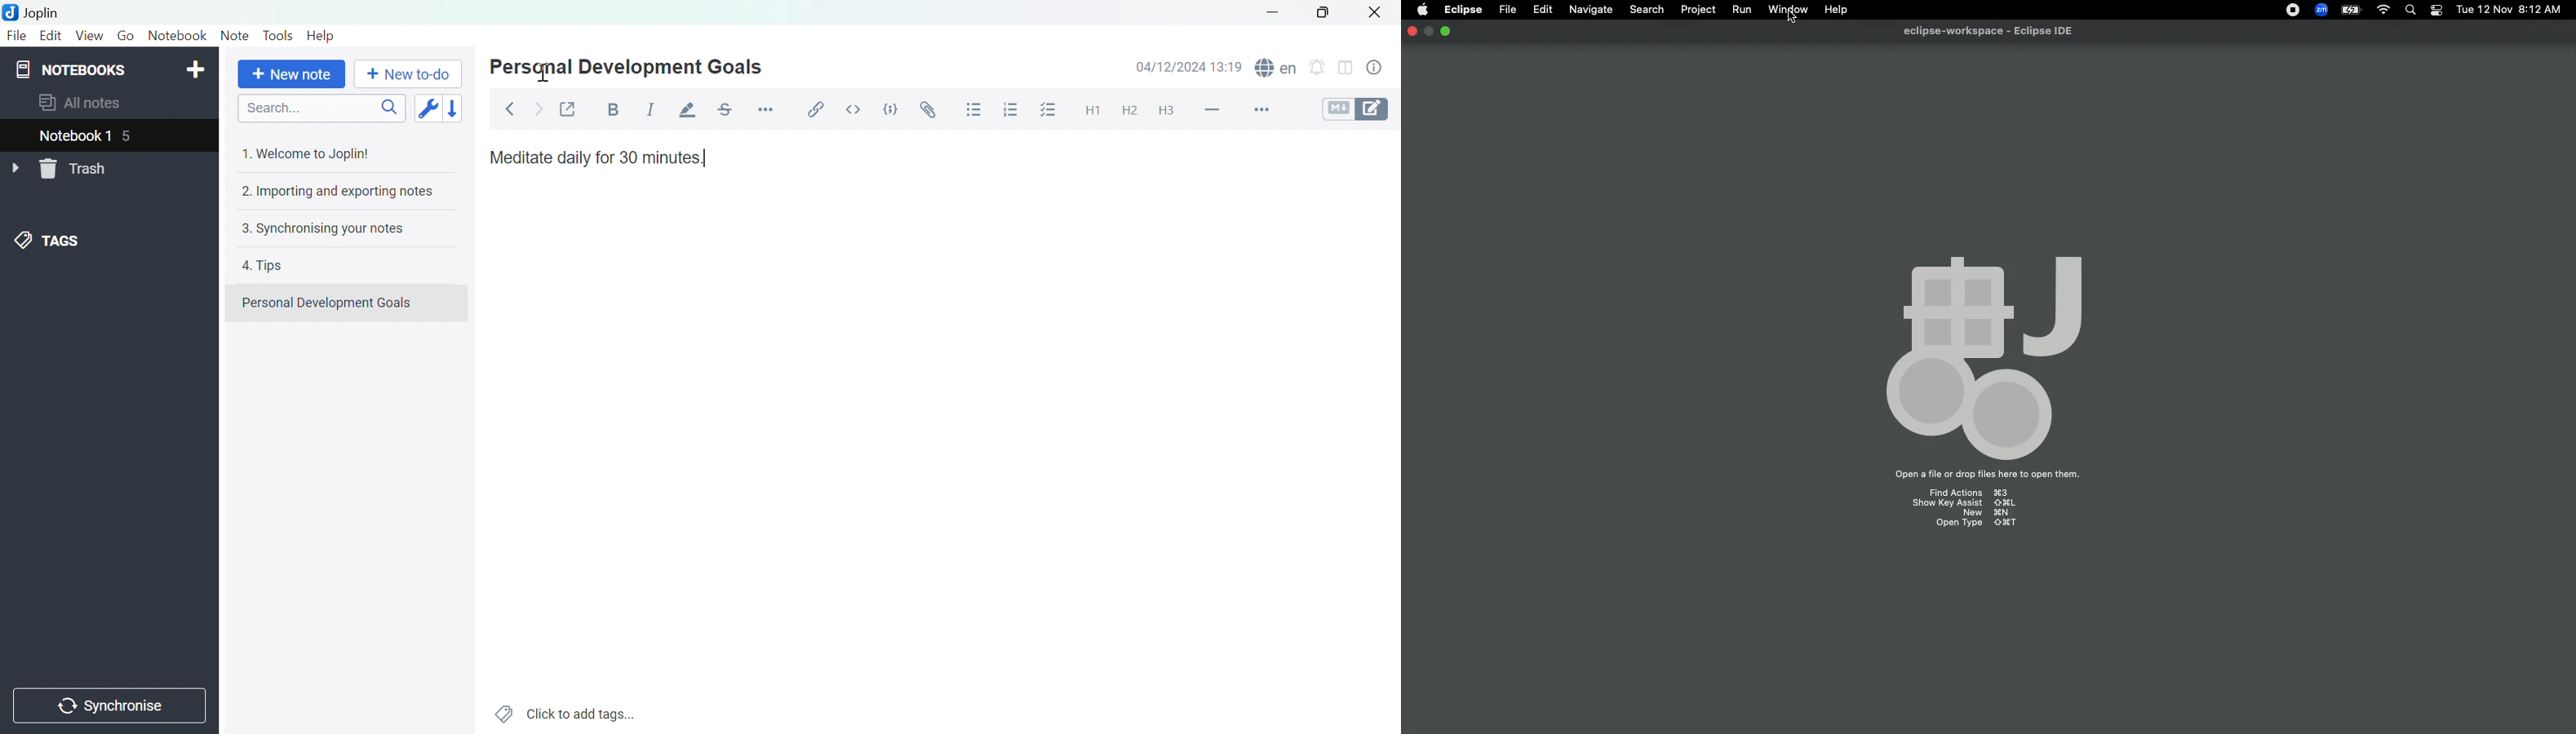 This screenshot has height=756, width=2576. I want to click on Note properties, so click(1381, 68).